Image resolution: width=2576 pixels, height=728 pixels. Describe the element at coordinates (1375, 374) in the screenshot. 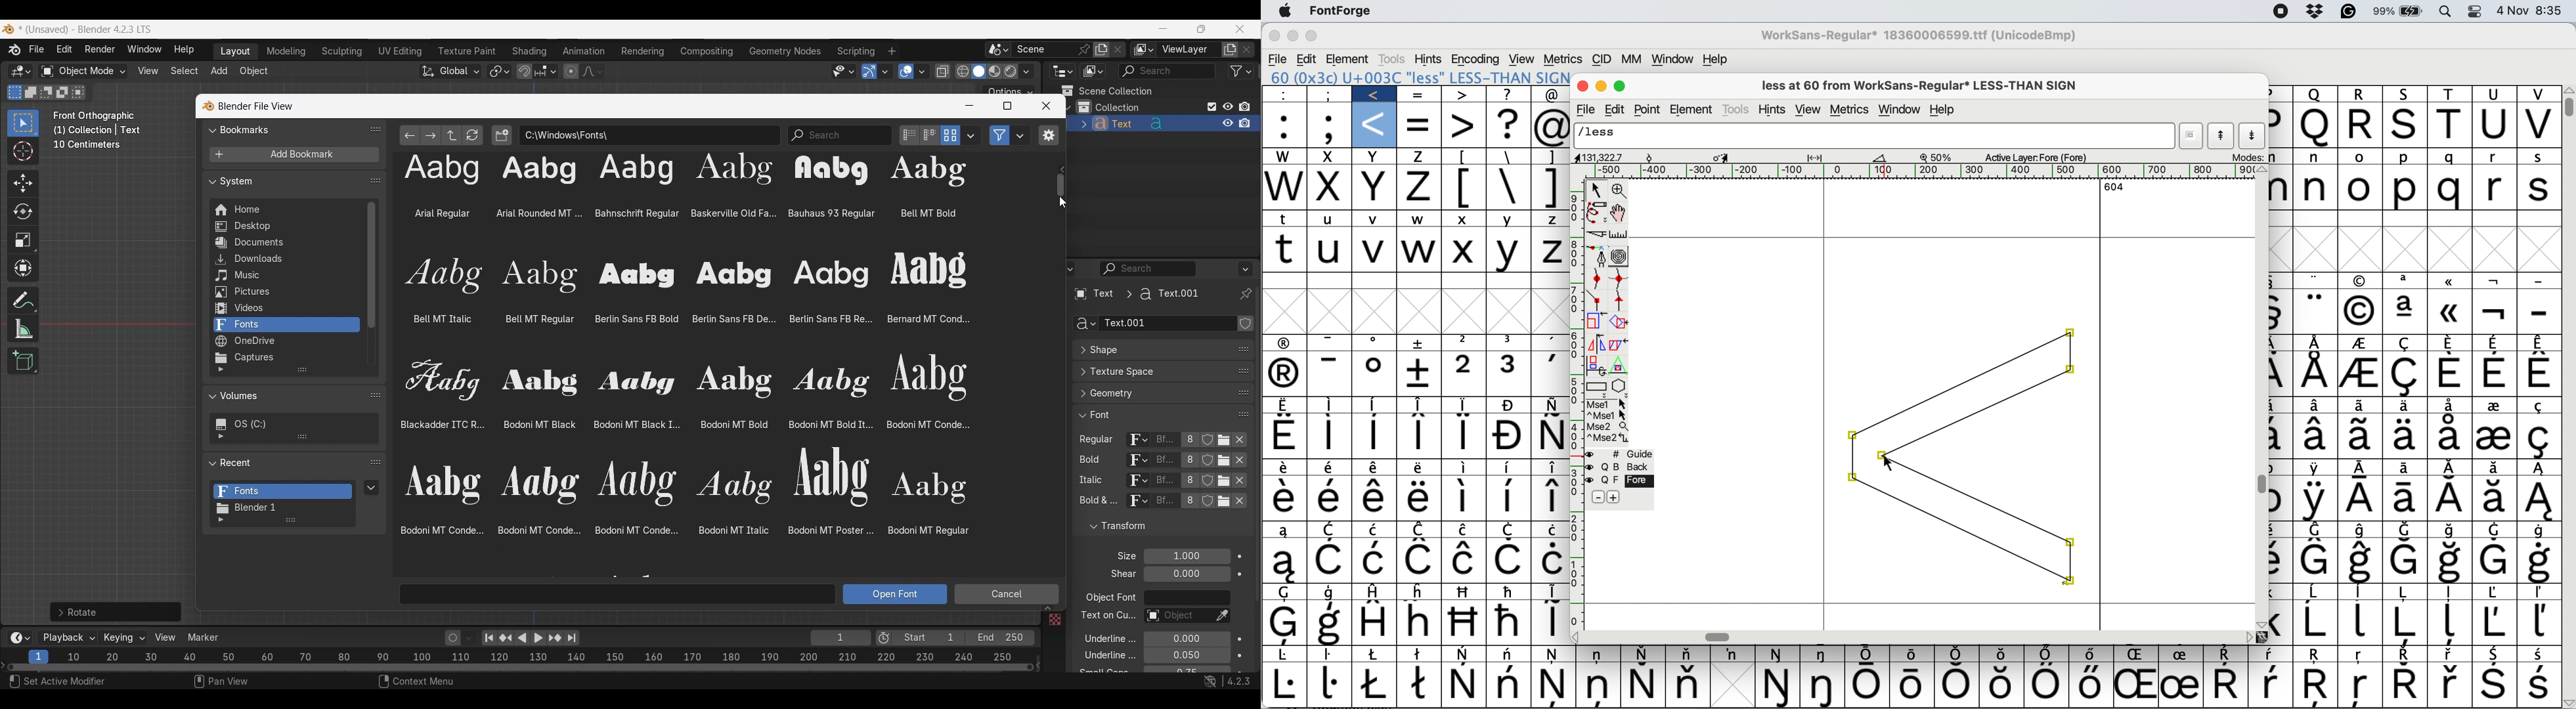

I see `Symbol` at that location.